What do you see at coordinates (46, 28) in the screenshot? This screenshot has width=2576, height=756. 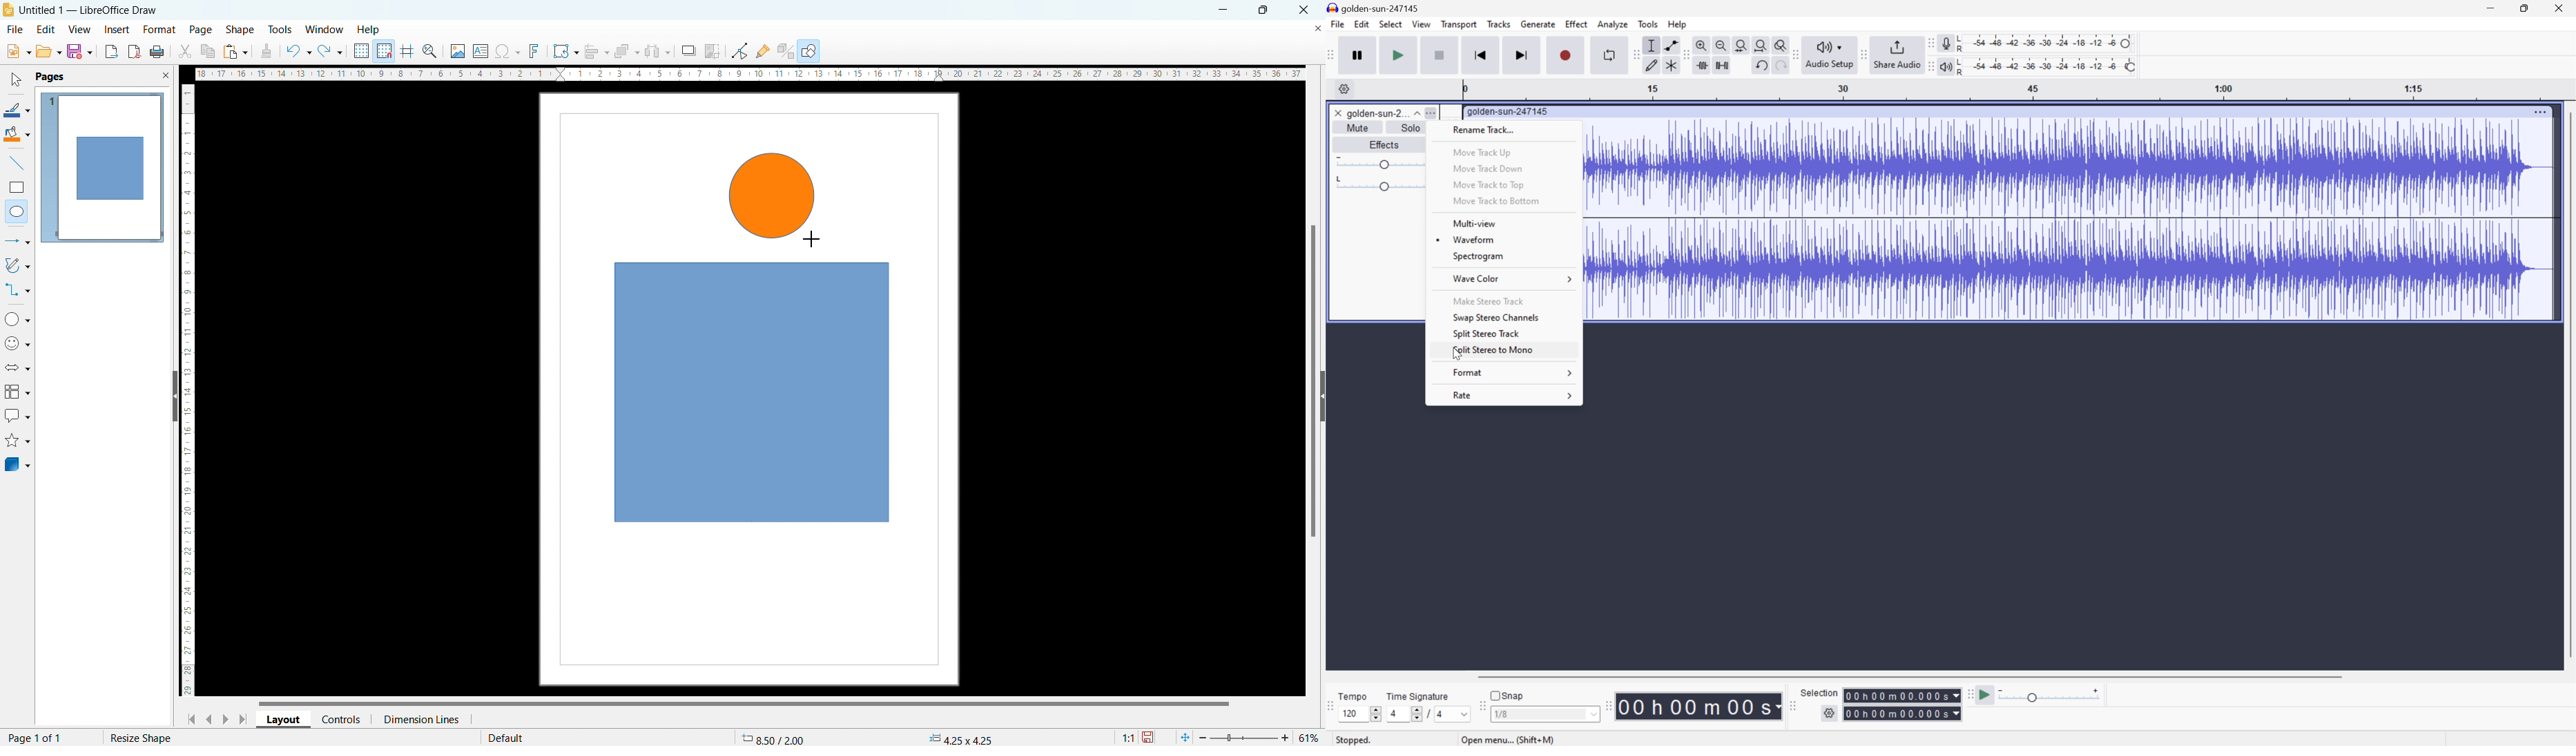 I see `edit` at bounding box center [46, 28].